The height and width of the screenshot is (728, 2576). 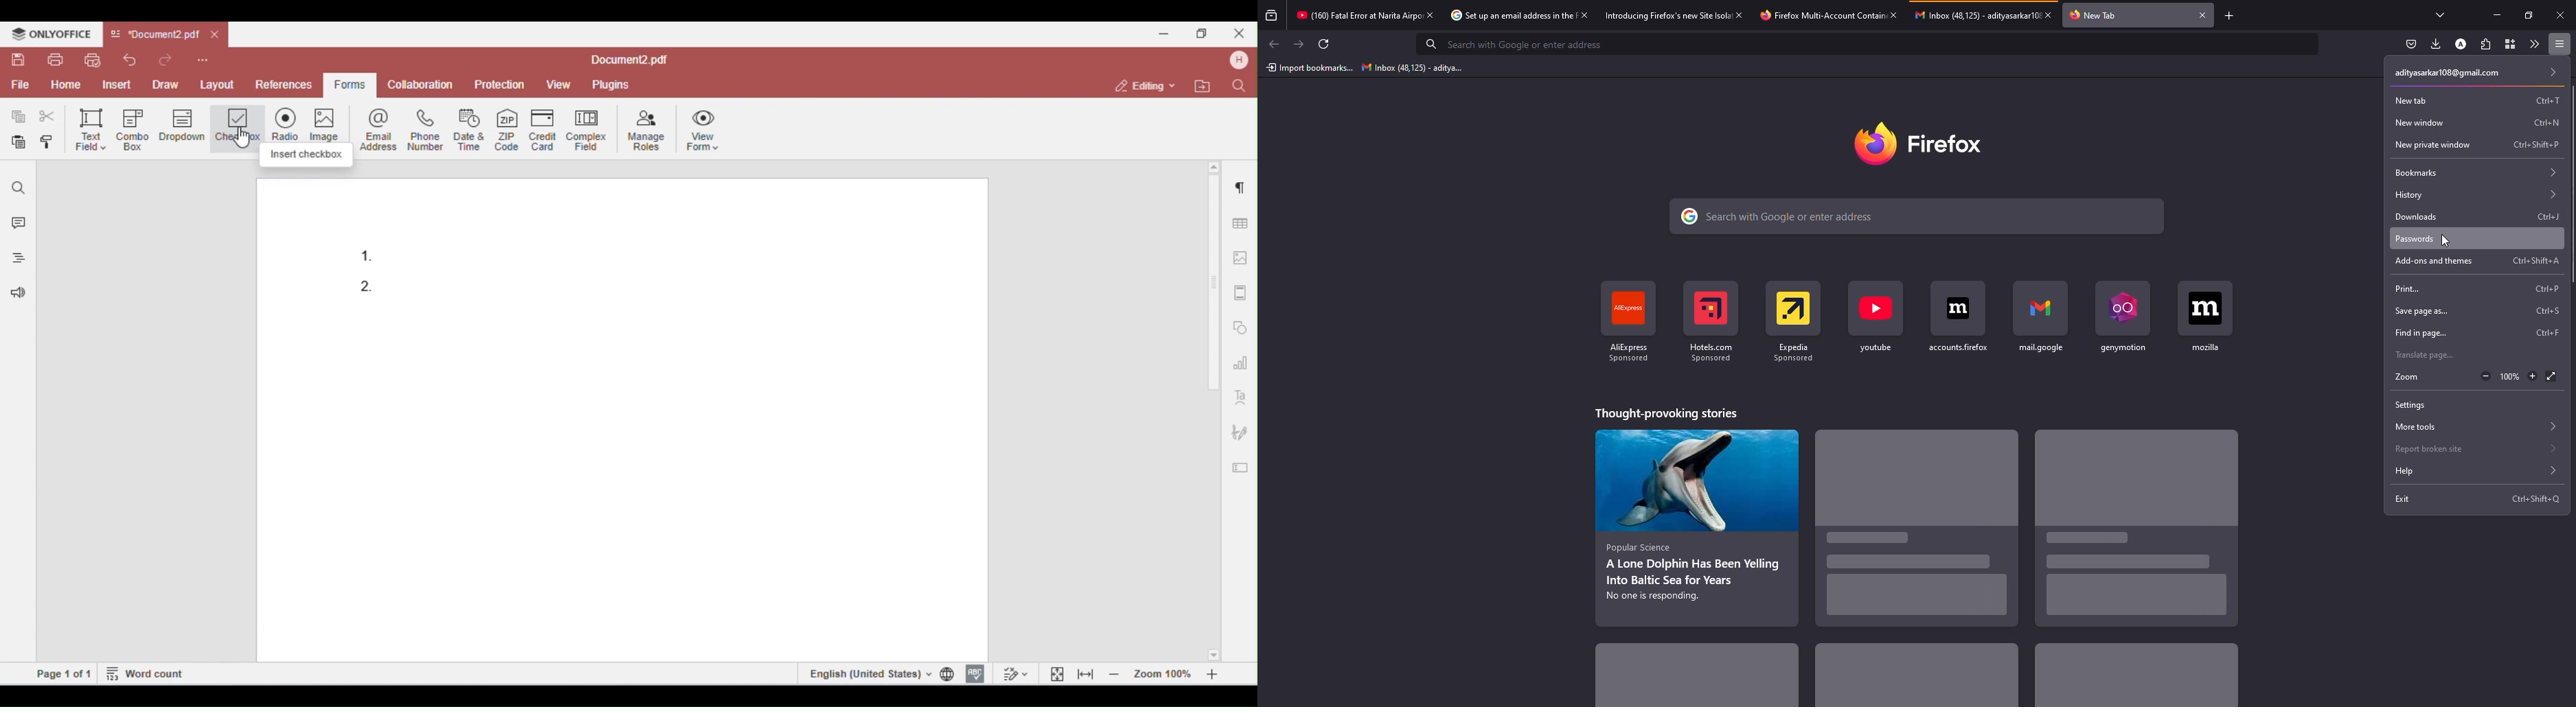 I want to click on bookmarks, so click(x=2470, y=171).